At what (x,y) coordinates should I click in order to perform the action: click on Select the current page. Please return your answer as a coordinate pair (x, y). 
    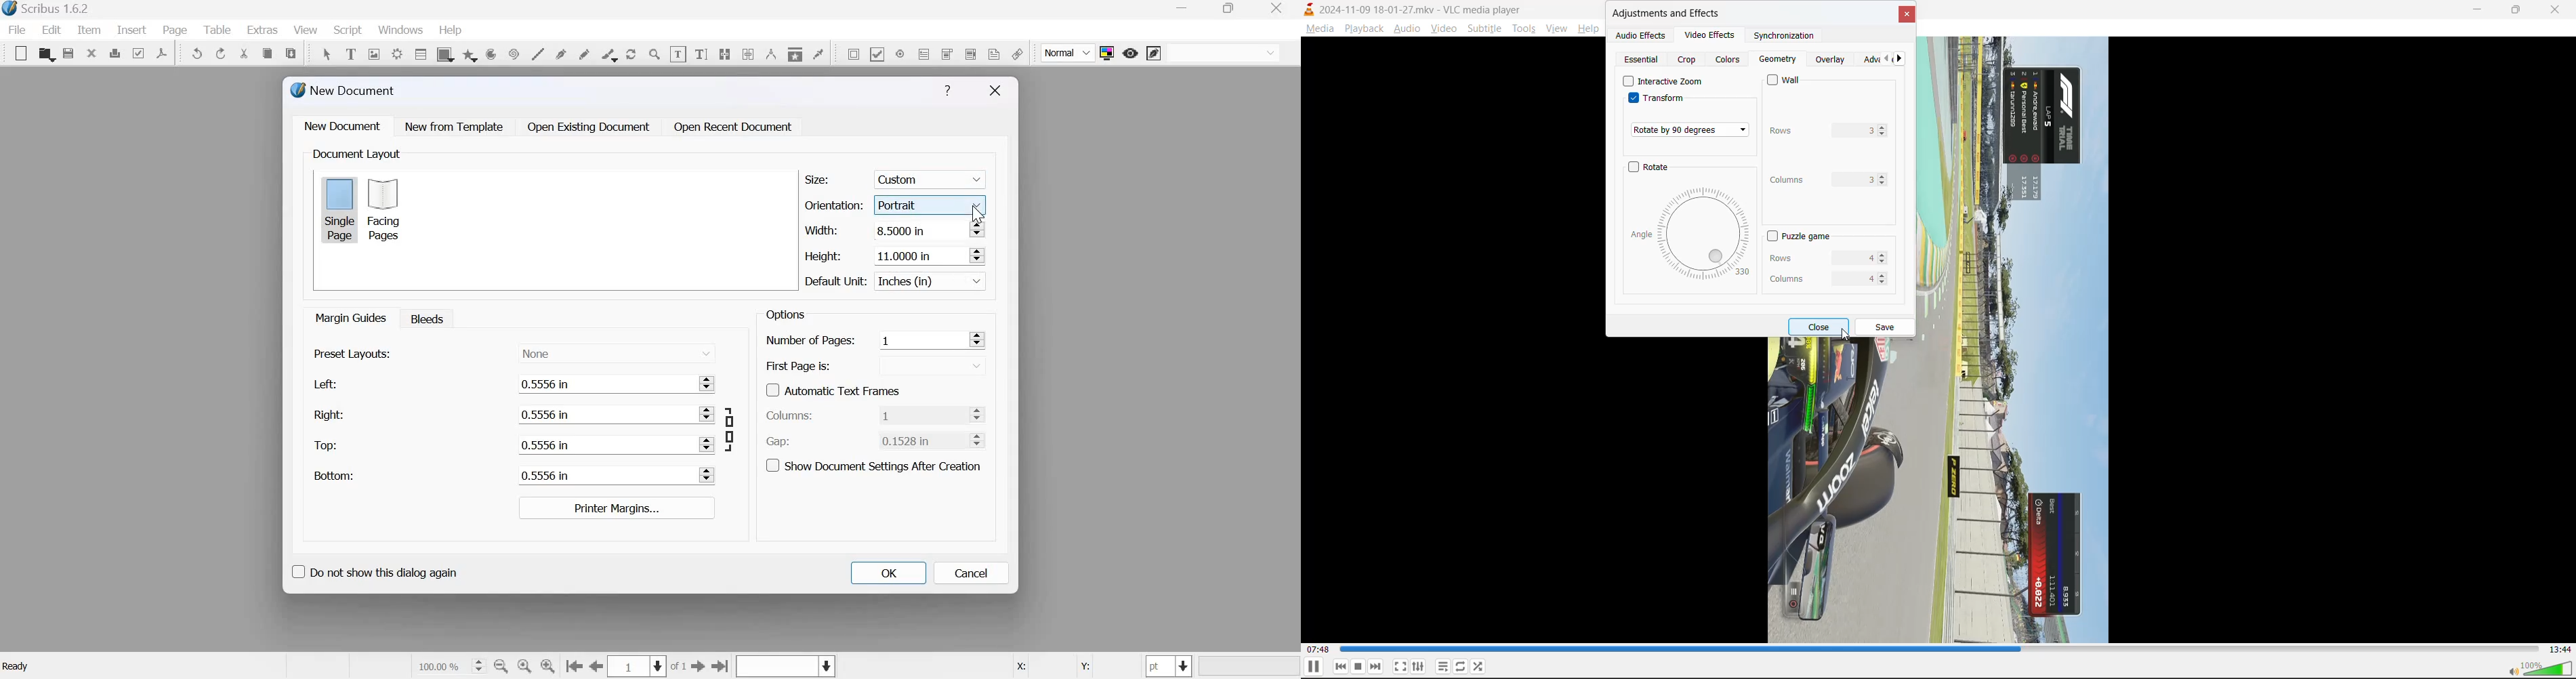
    Looking at the image, I should click on (638, 666).